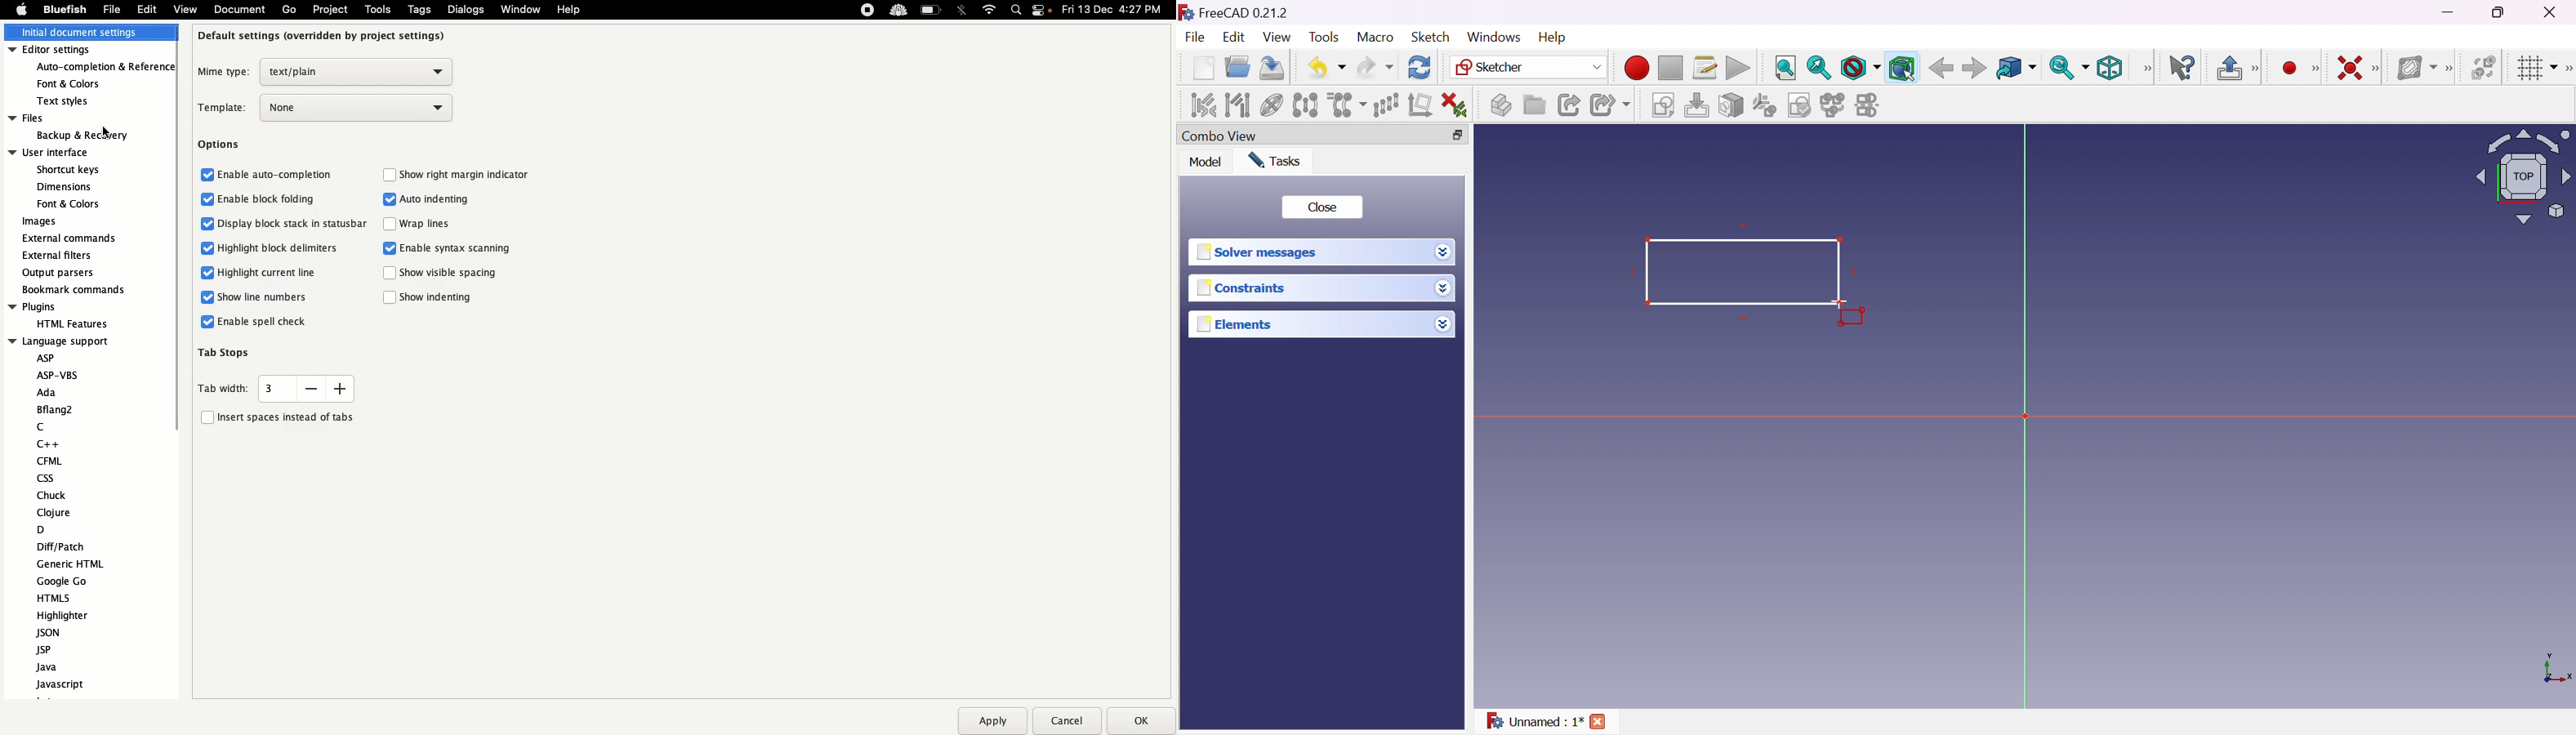 The image size is (2576, 756). Describe the element at coordinates (63, 258) in the screenshot. I see `External filters` at that location.